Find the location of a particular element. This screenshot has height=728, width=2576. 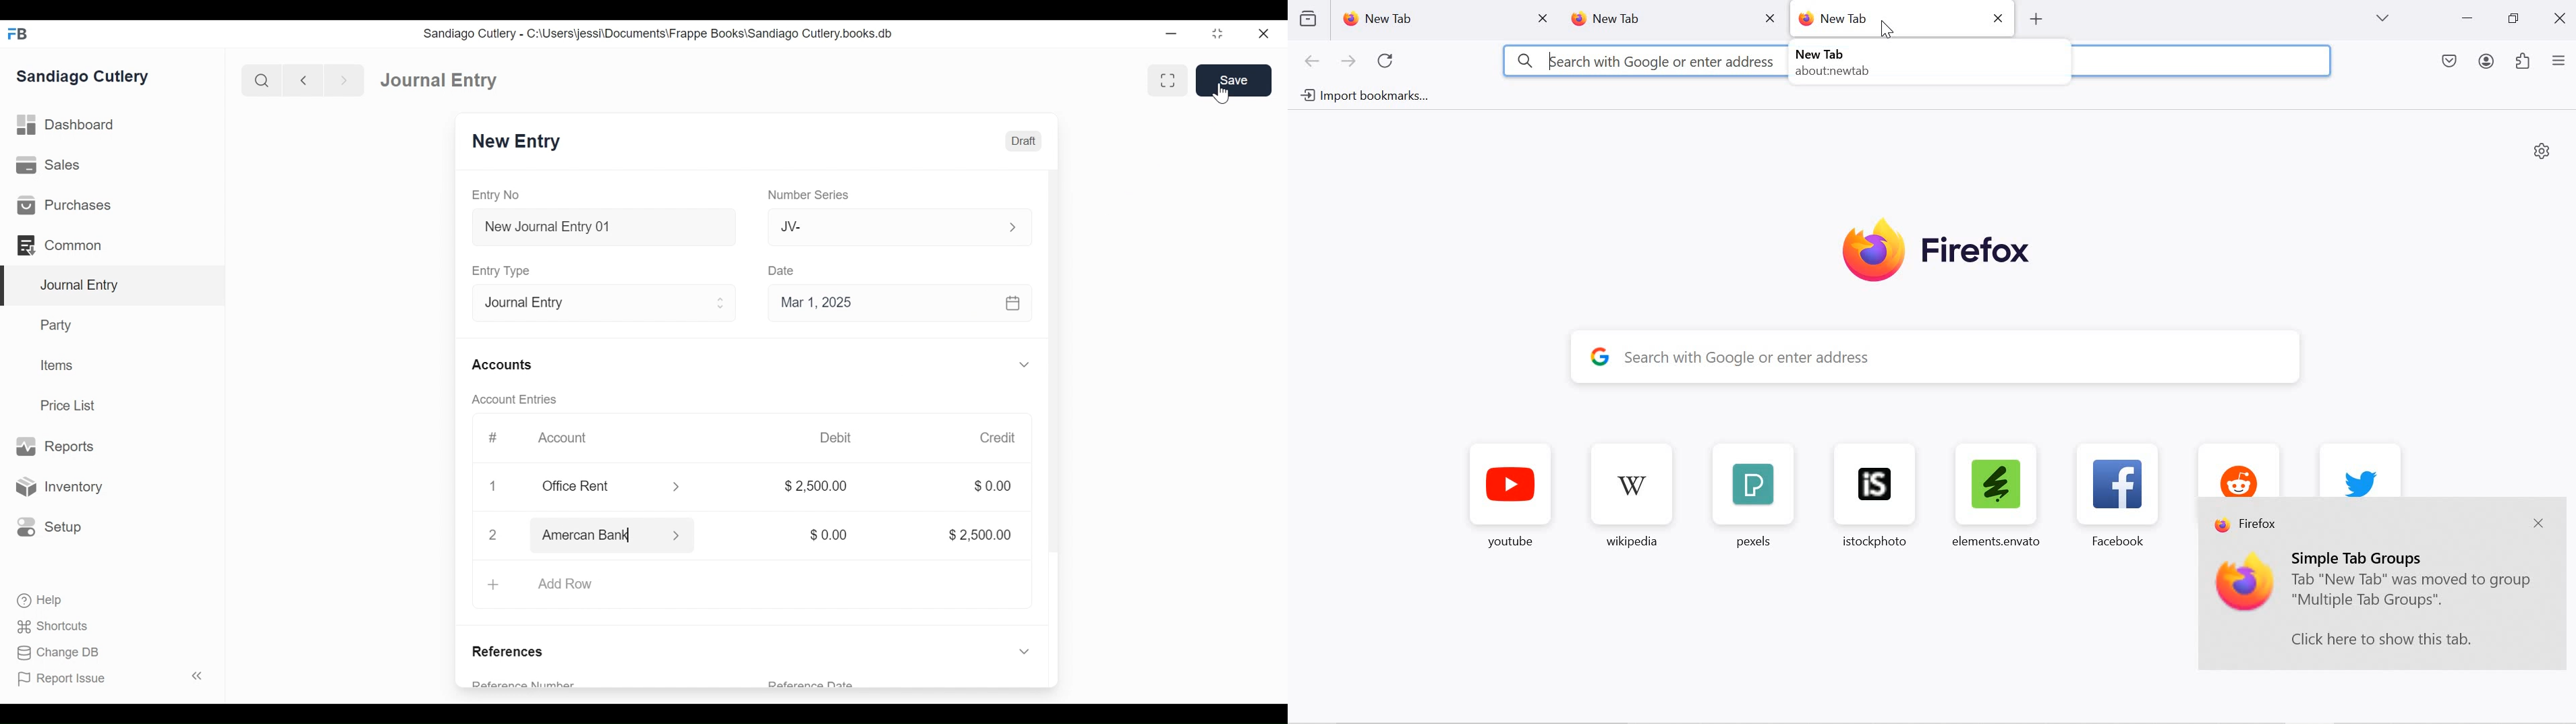

Sandiago Cutlery is located at coordinates (90, 78).